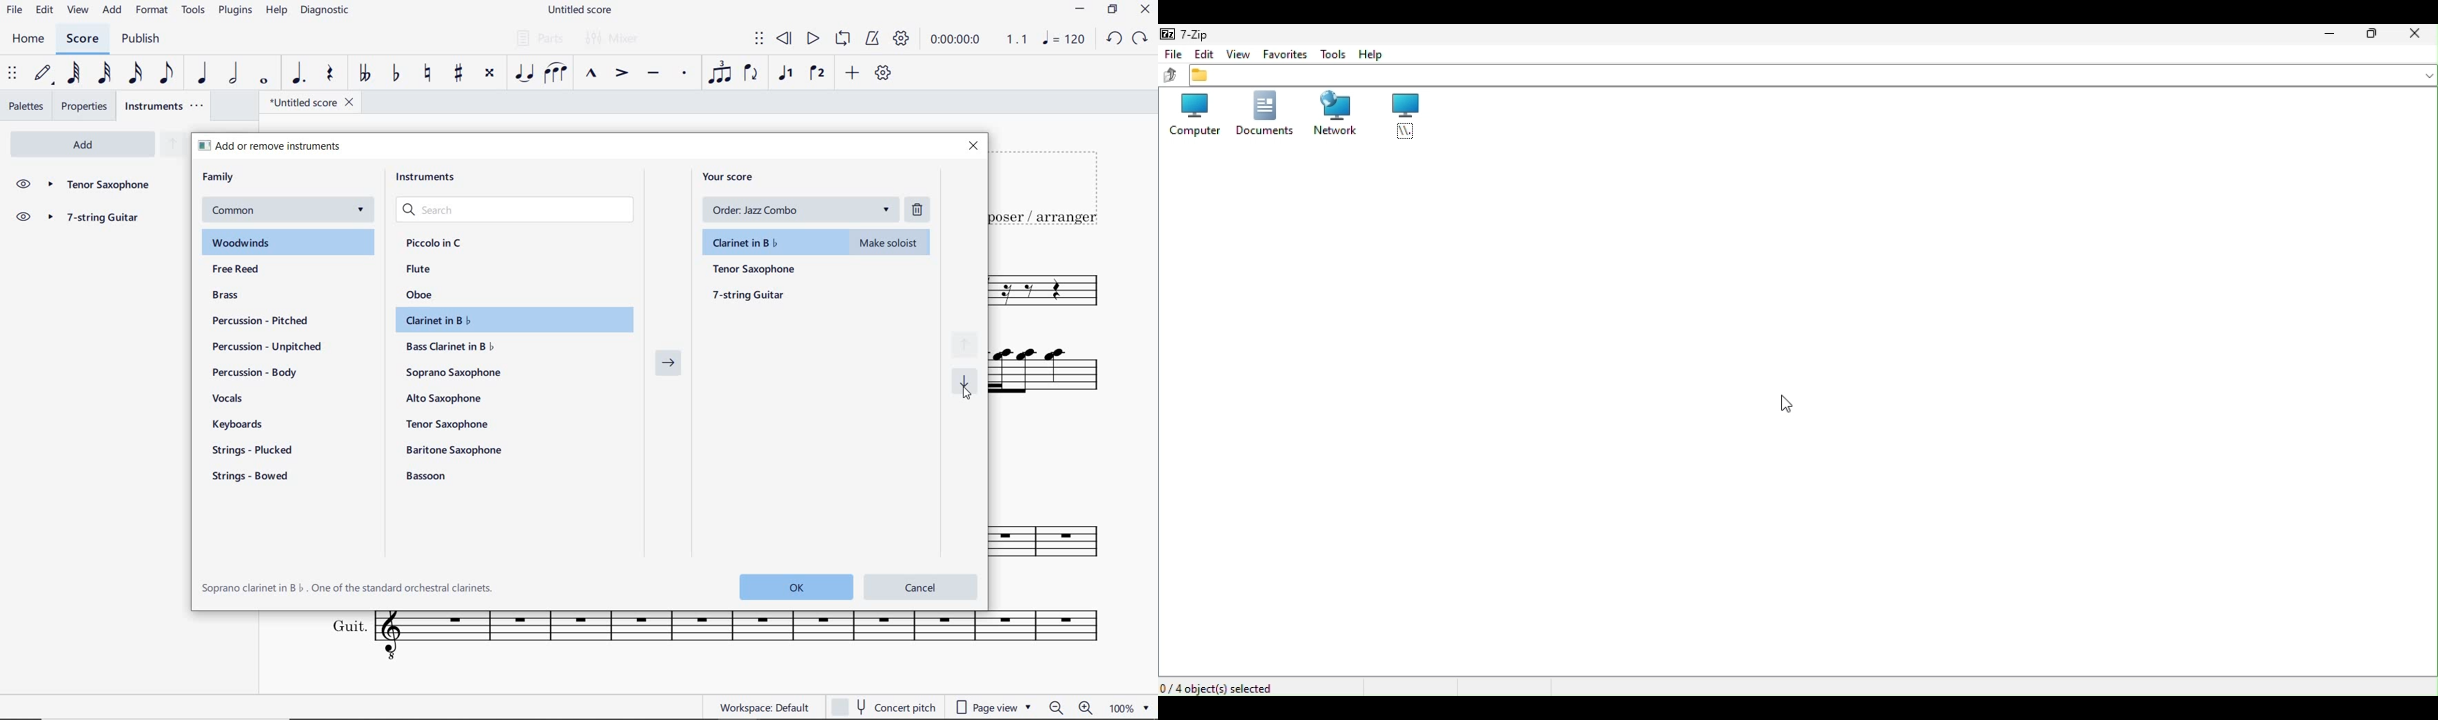 This screenshot has width=2464, height=728. What do you see at coordinates (872, 39) in the screenshot?
I see `METRONOME` at bounding box center [872, 39].